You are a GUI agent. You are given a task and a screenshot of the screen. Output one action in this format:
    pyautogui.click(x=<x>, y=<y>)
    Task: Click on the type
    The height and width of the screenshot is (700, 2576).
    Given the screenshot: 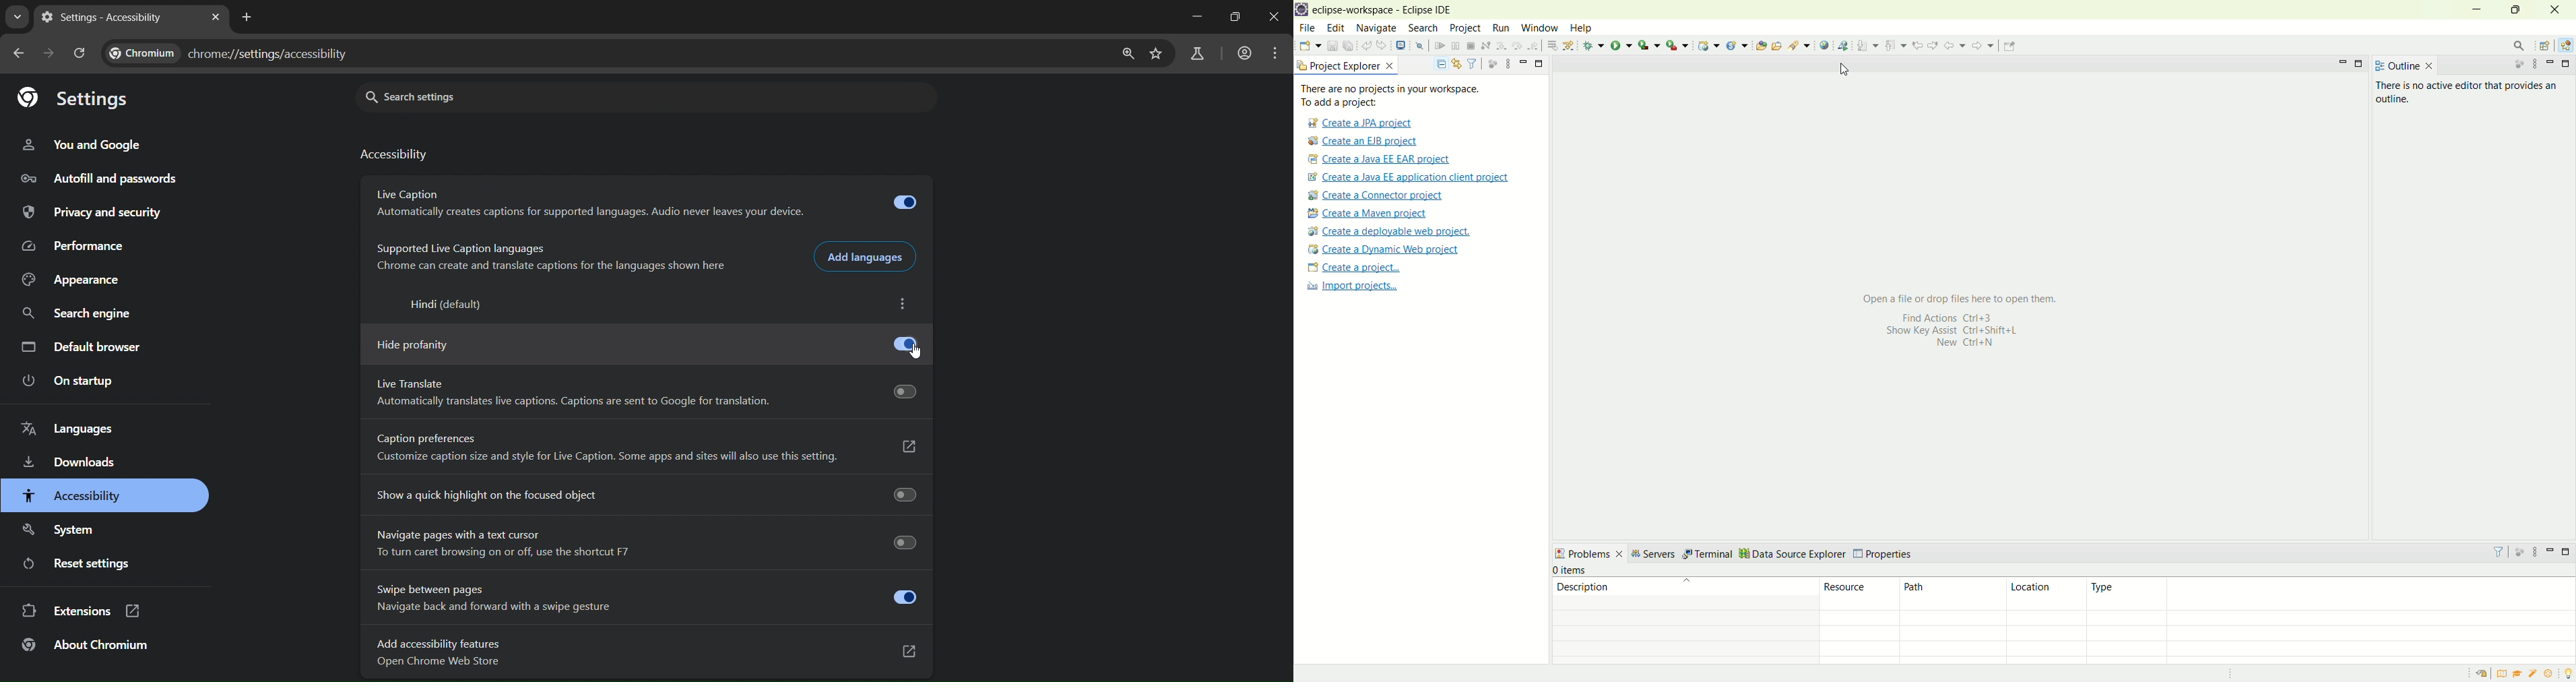 What is the action you would take?
    pyautogui.click(x=2331, y=594)
    